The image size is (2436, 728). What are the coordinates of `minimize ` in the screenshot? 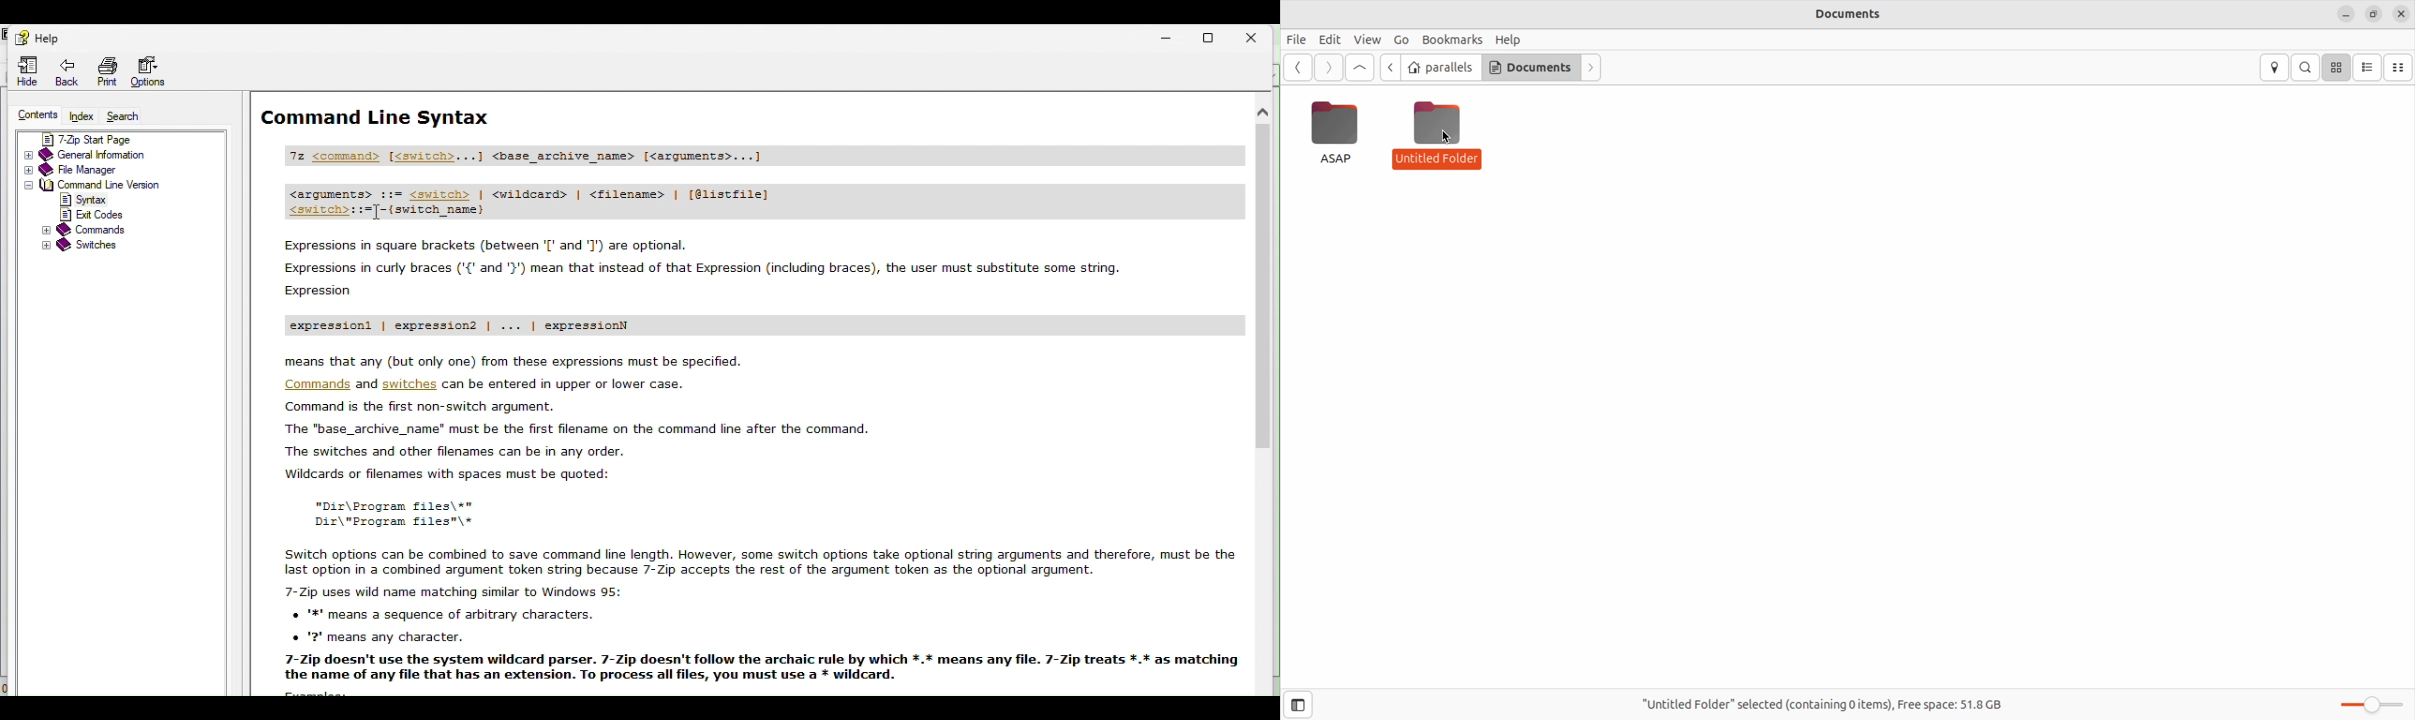 It's located at (1169, 36).